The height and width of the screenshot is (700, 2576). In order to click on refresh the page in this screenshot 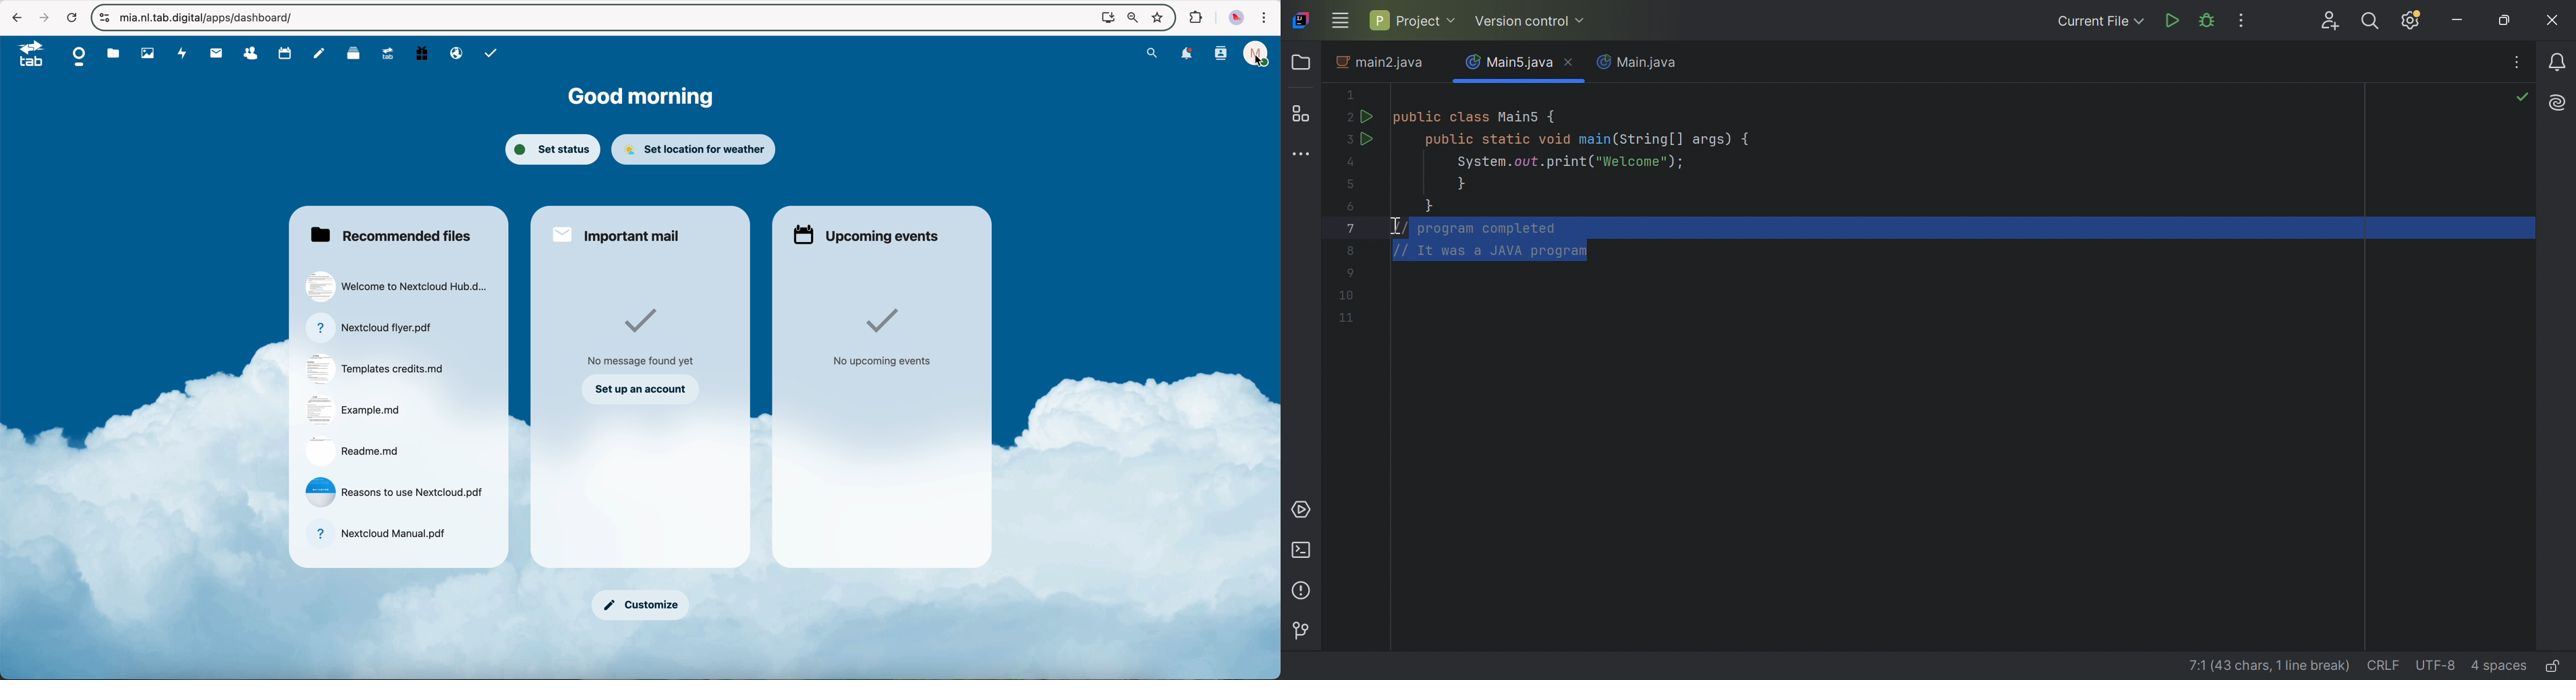, I will do `click(71, 17)`.